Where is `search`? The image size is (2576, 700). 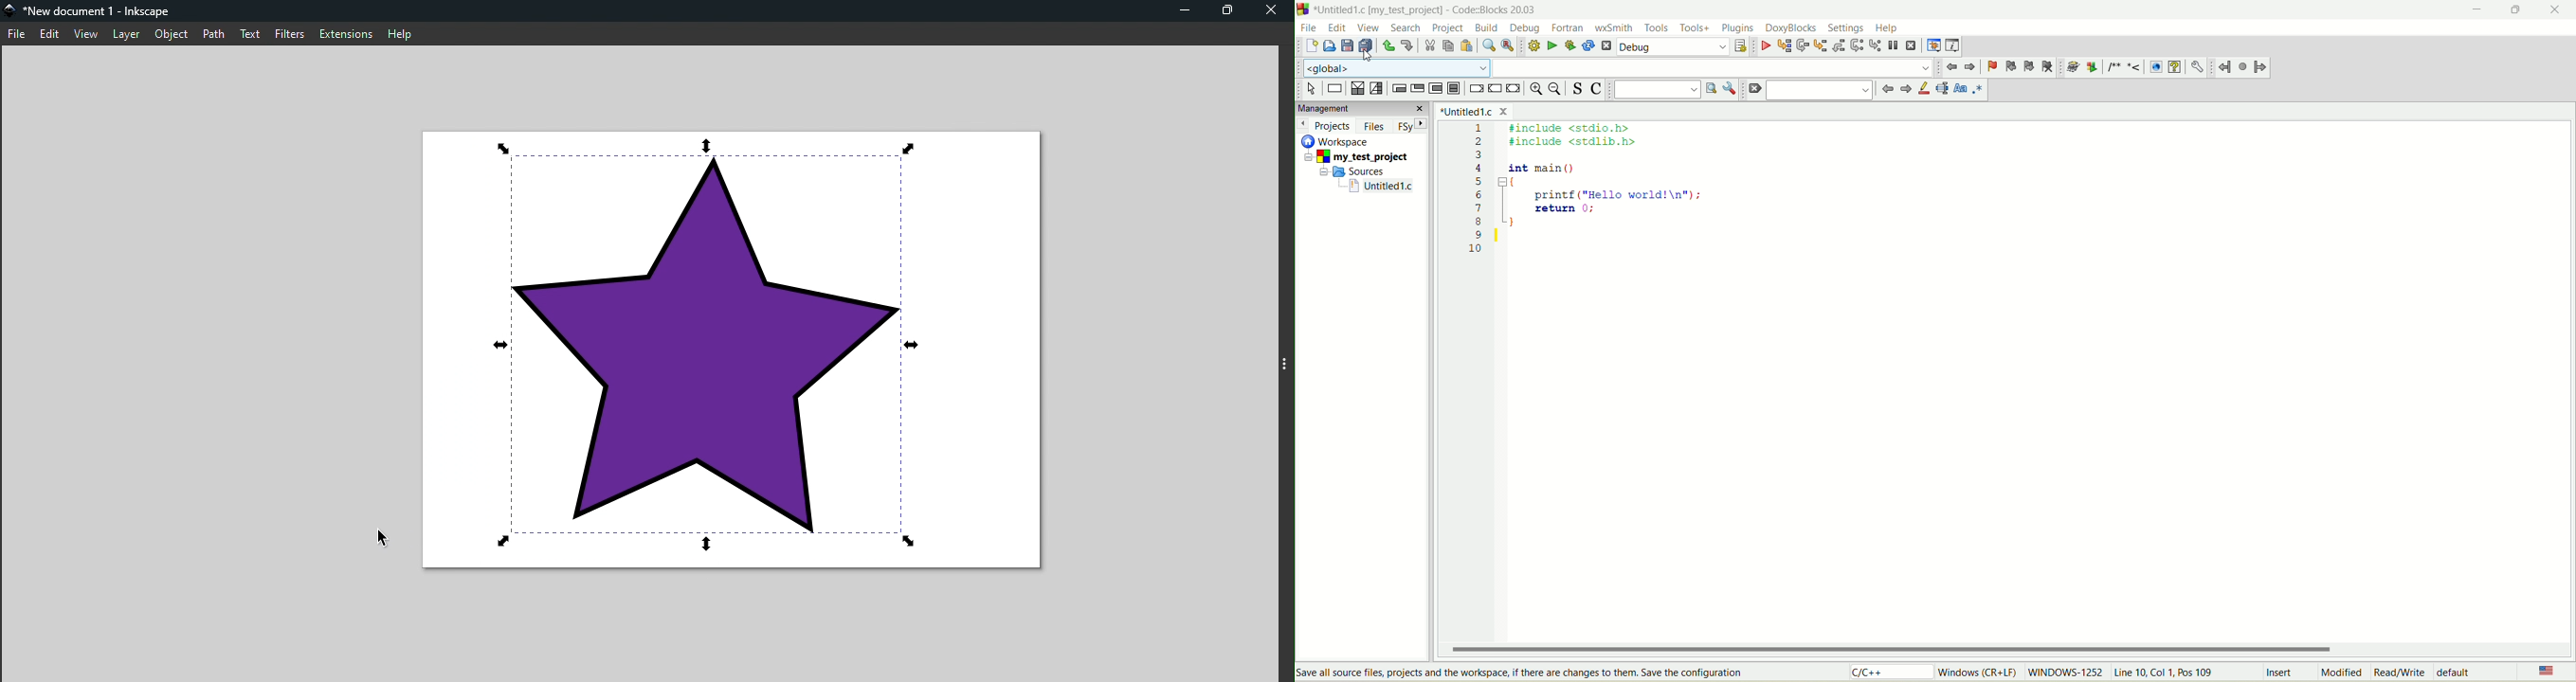
search is located at coordinates (1822, 91).